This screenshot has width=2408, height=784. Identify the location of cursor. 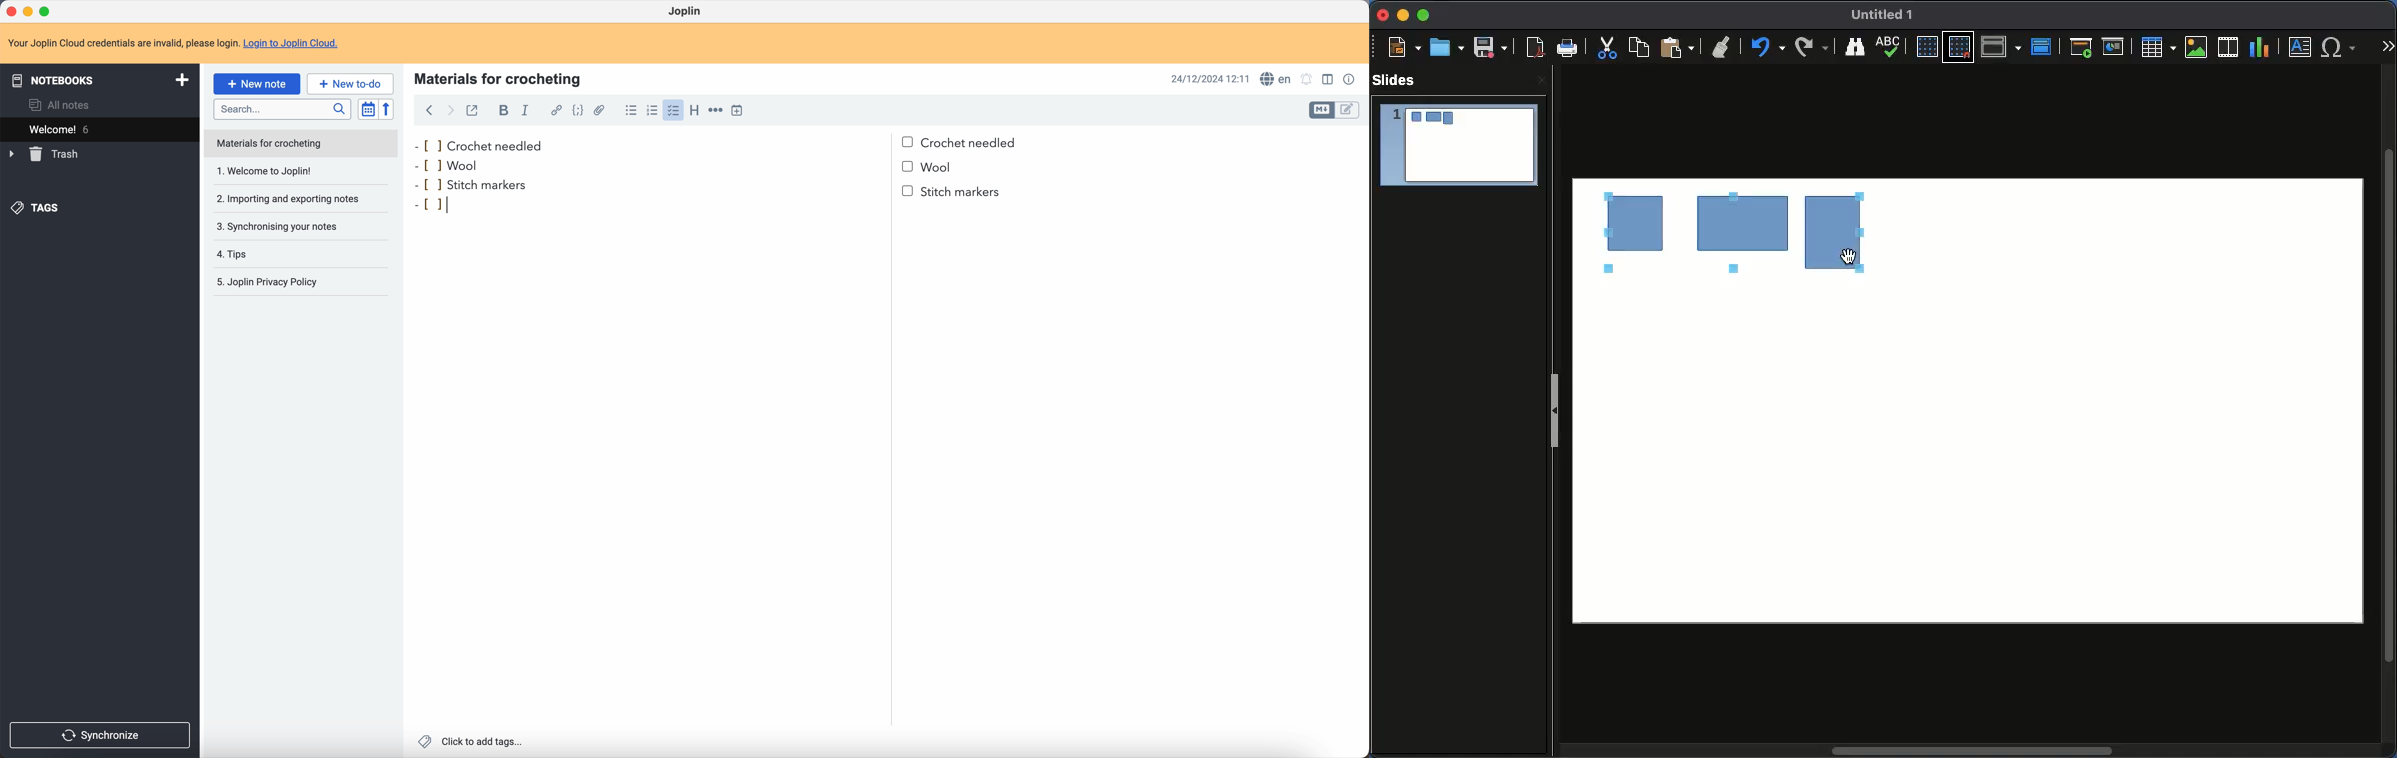
(450, 207).